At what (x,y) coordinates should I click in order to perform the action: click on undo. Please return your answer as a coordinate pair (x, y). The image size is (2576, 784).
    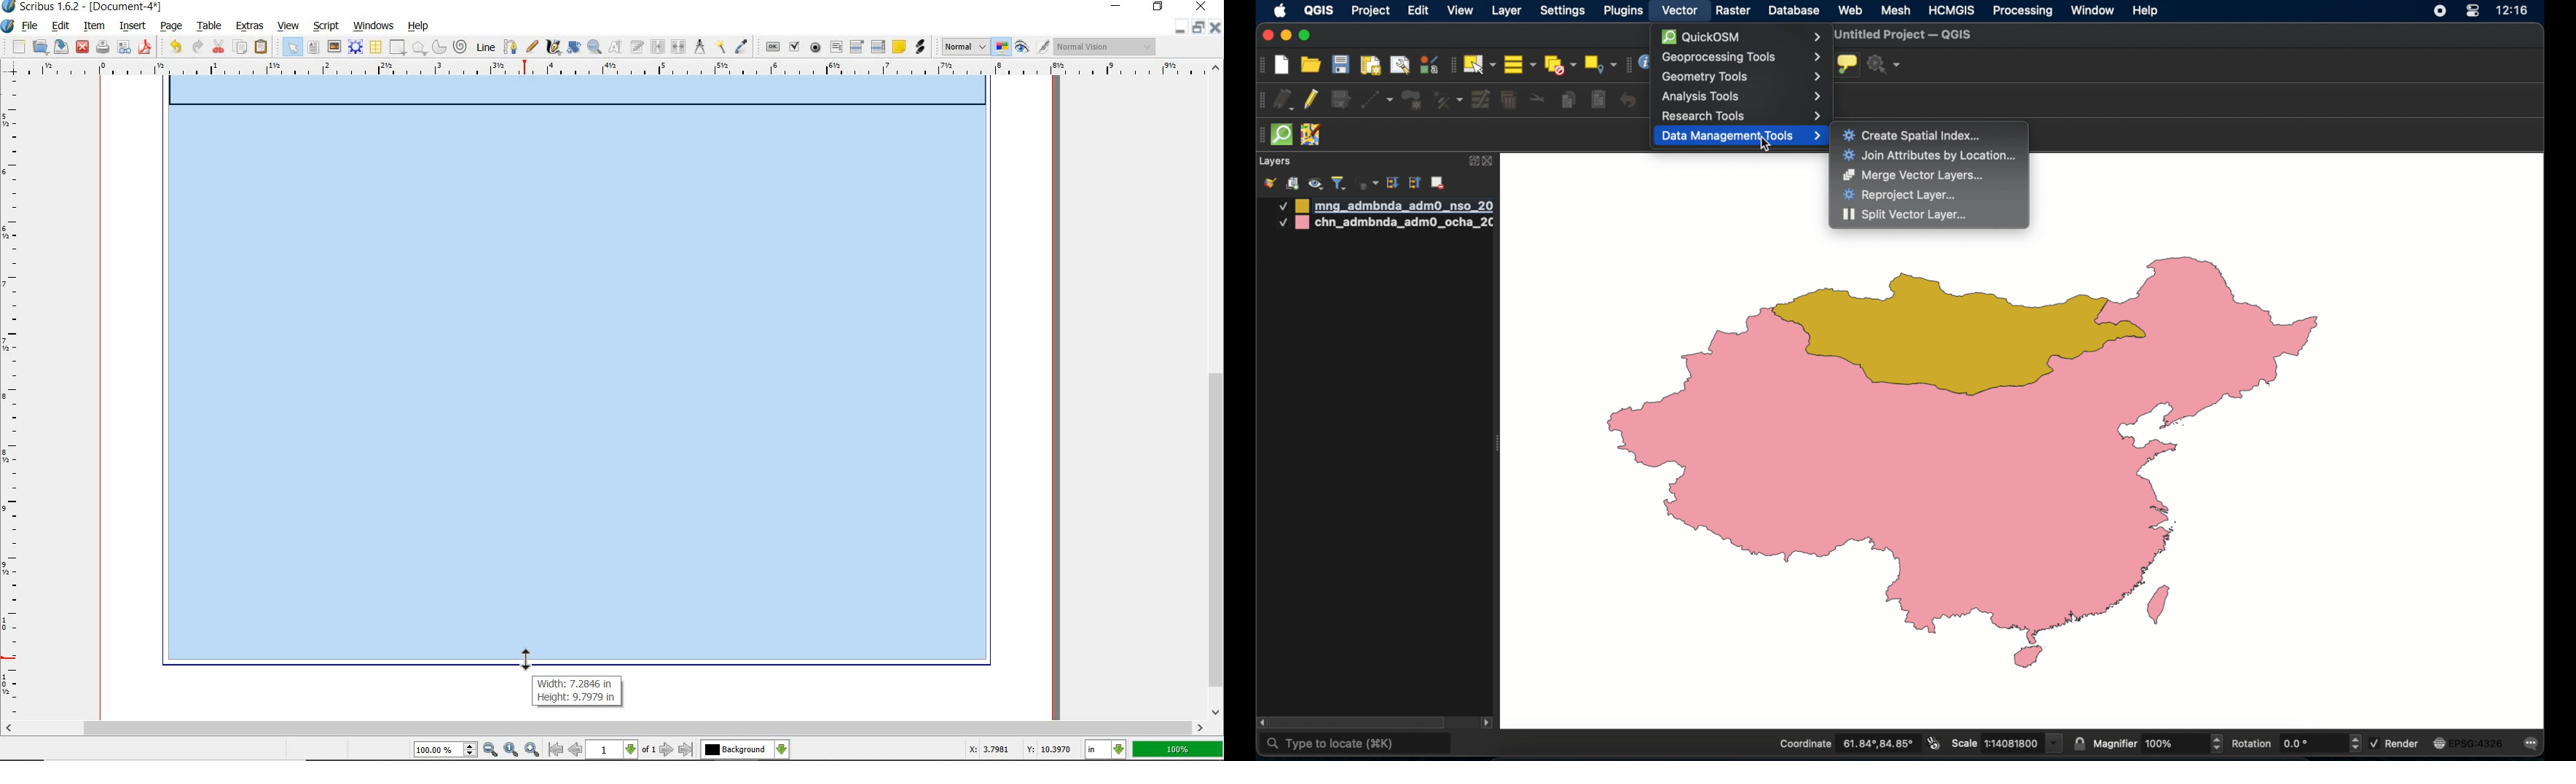
    Looking at the image, I should click on (173, 47).